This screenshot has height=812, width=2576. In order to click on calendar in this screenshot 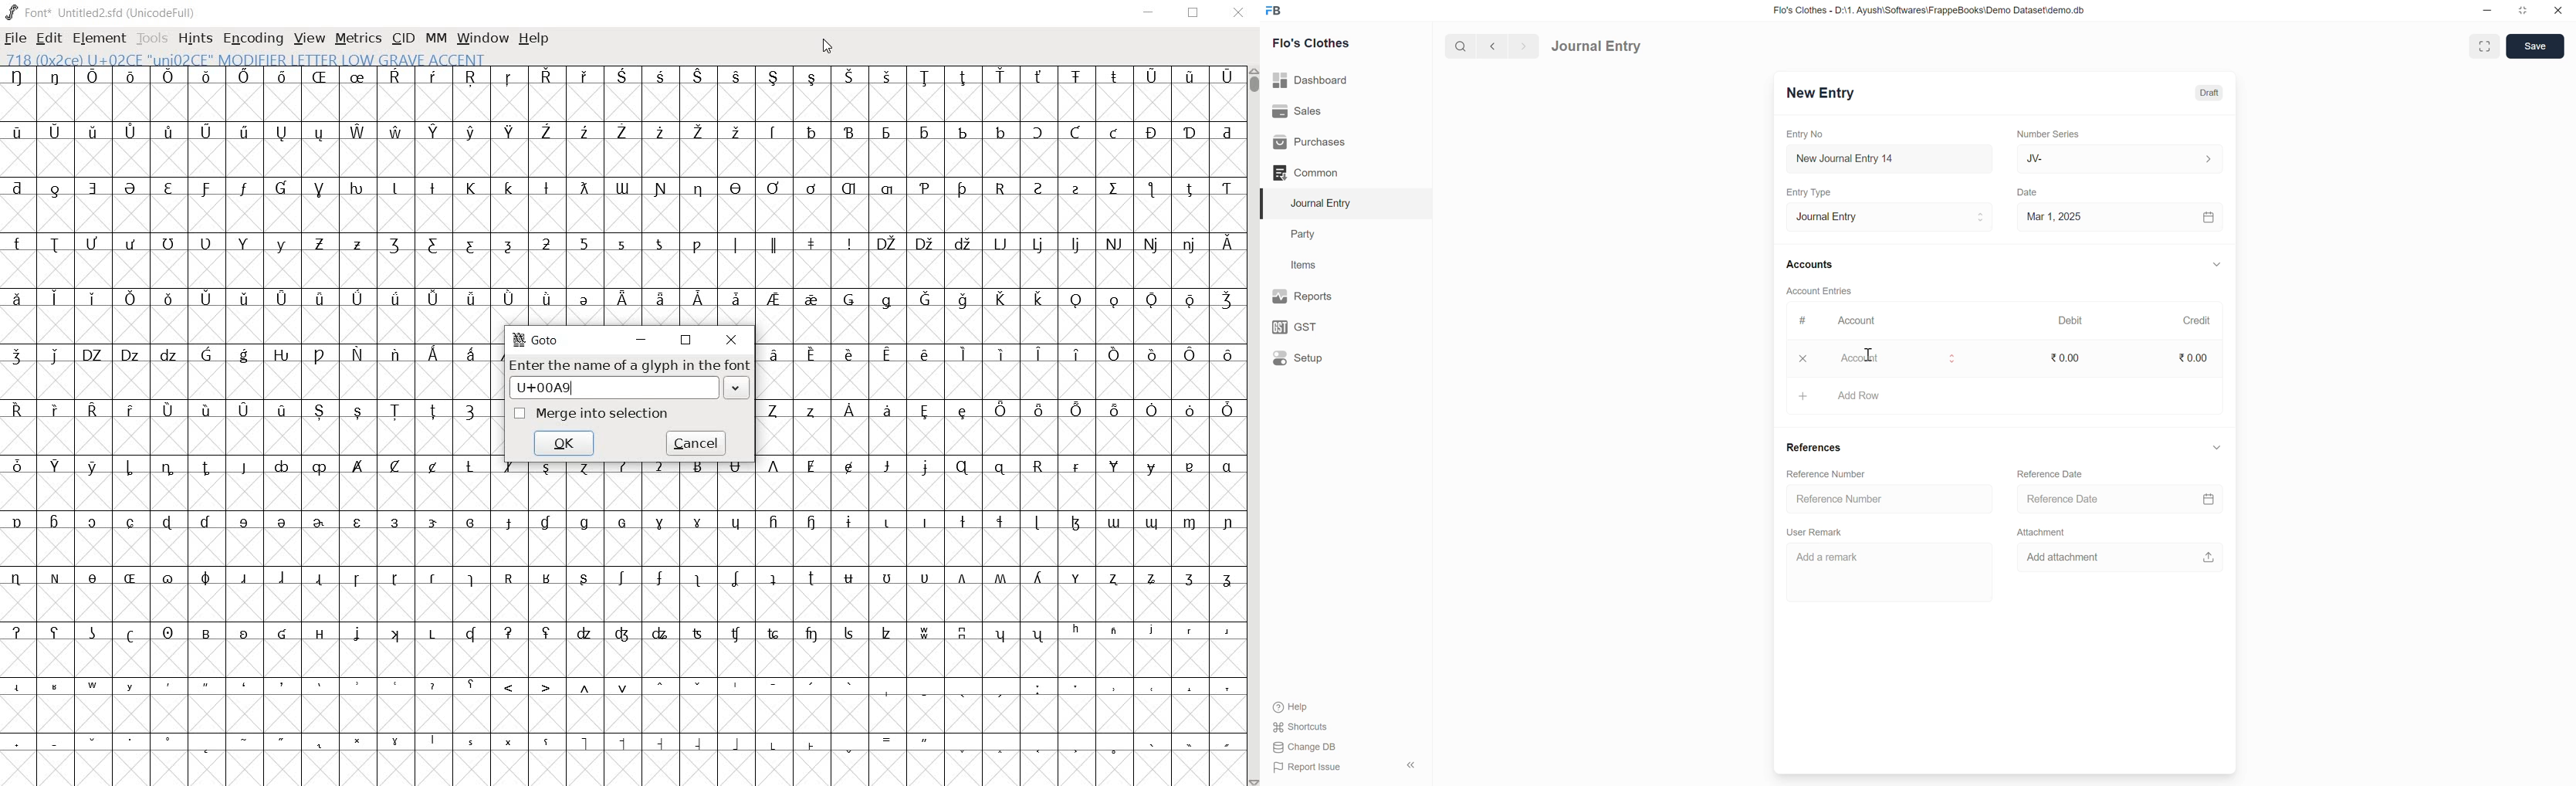, I will do `click(2209, 499)`.